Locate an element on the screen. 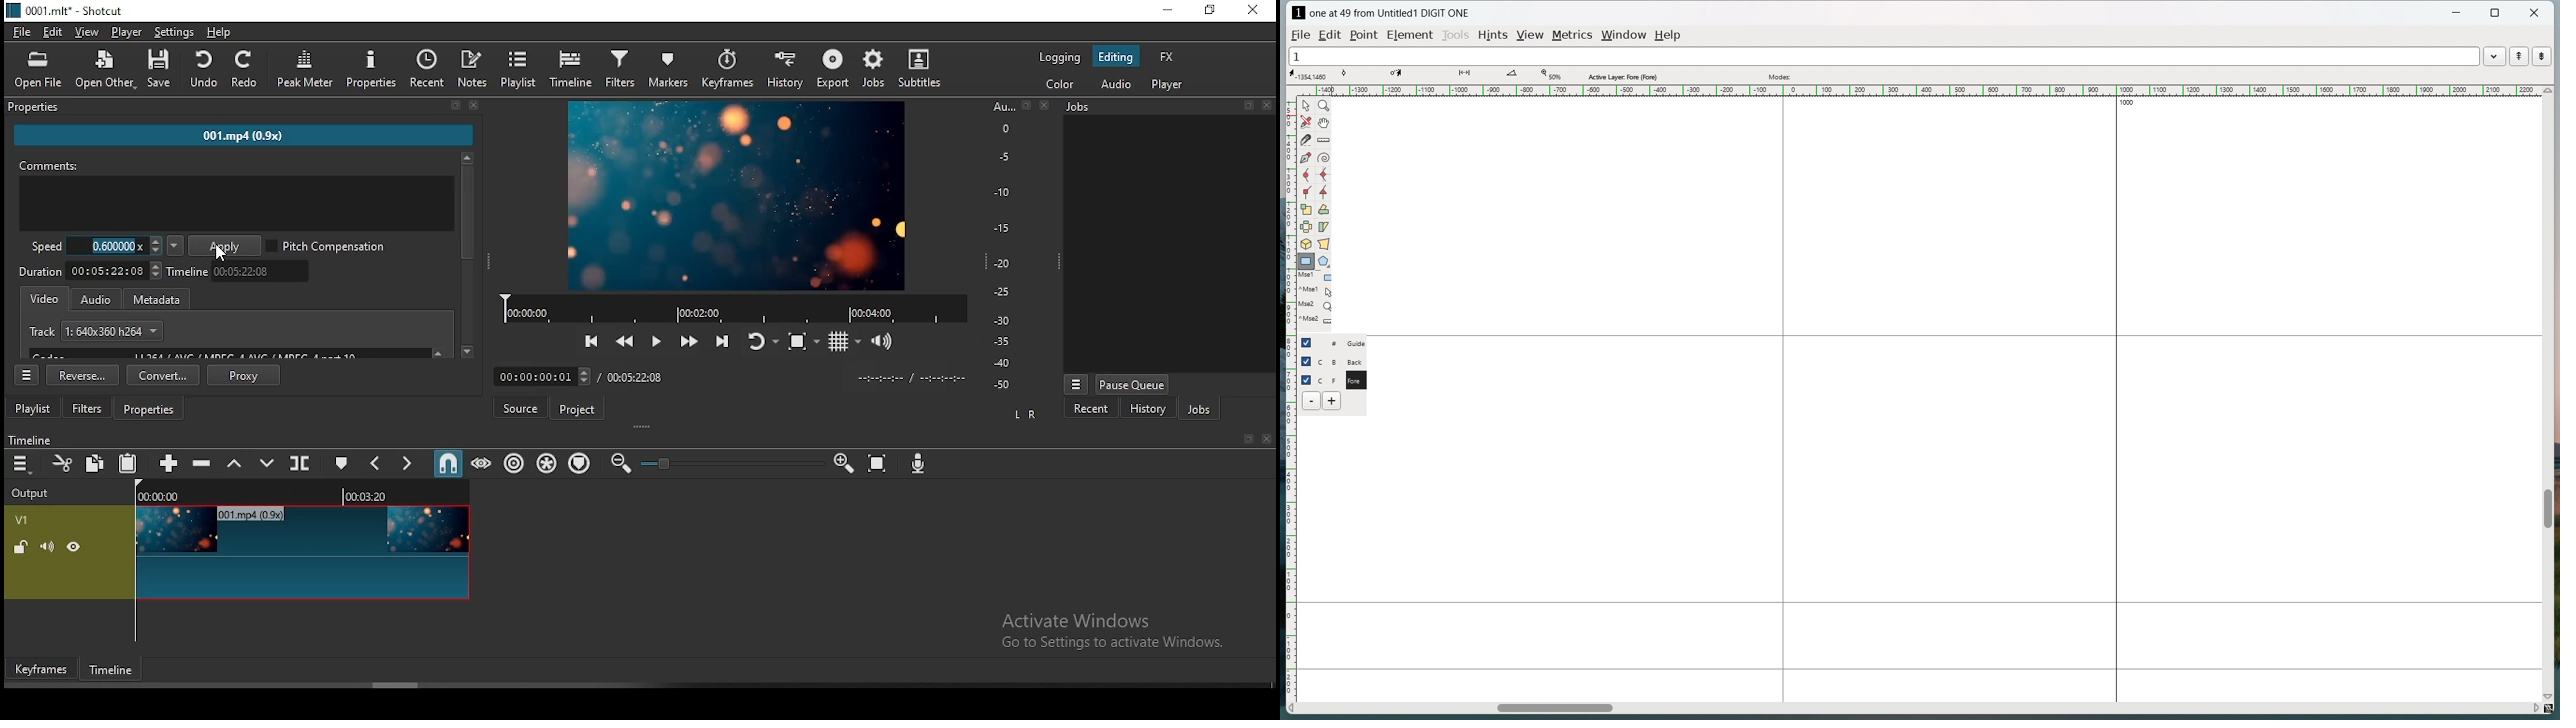  copy is located at coordinates (95, 465).